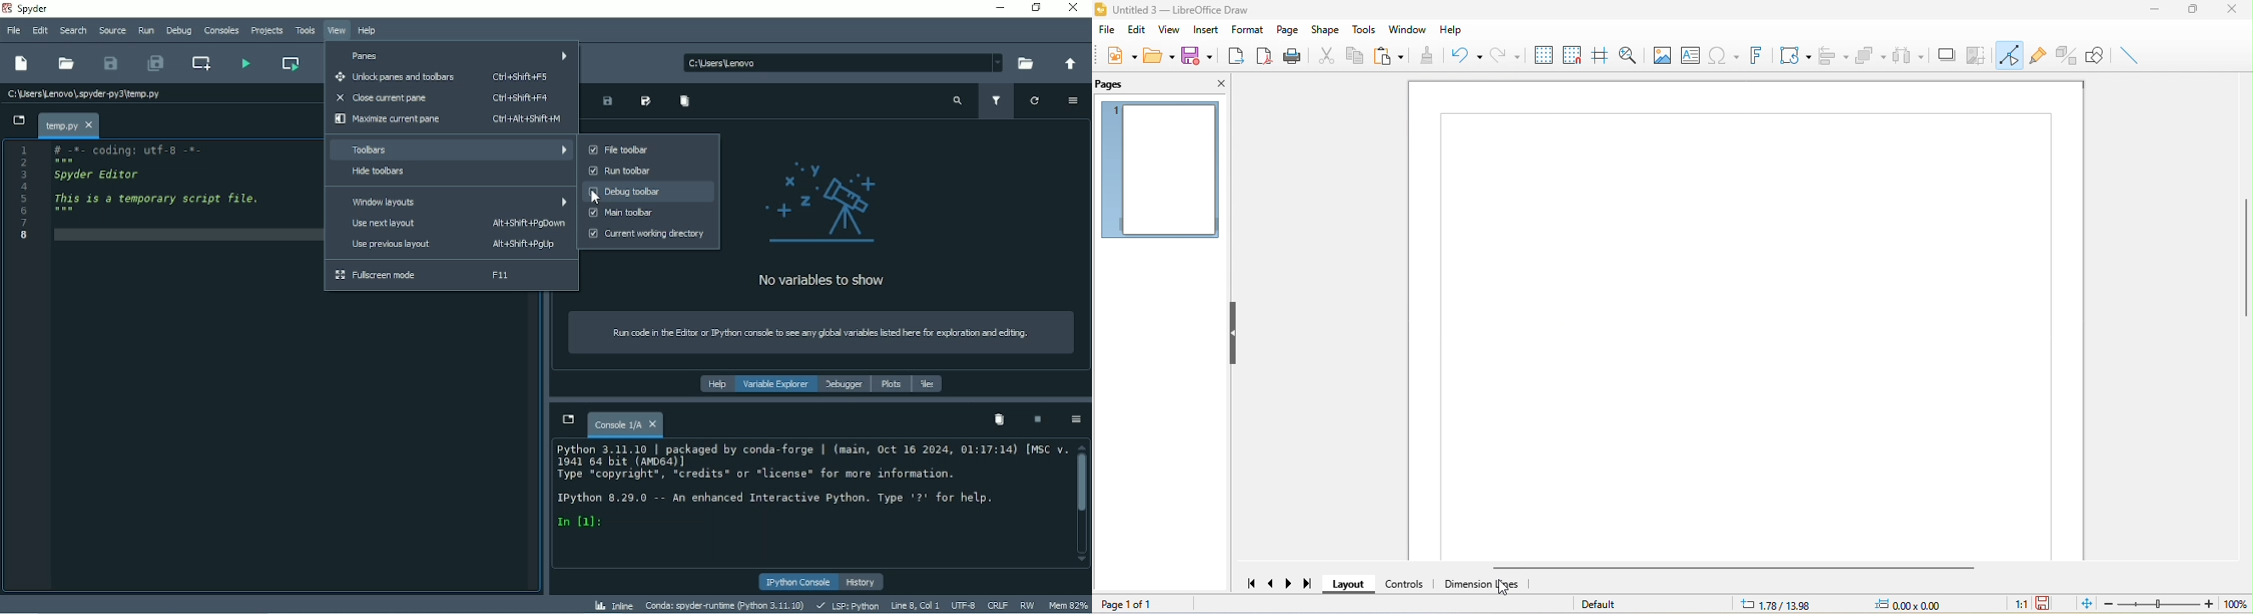 The width and height of the screenshot is (2268, 616). What do you see at coordinates (2159, 11) in the screenshot?
I see `minimize` at bounding box center [2159, 11].